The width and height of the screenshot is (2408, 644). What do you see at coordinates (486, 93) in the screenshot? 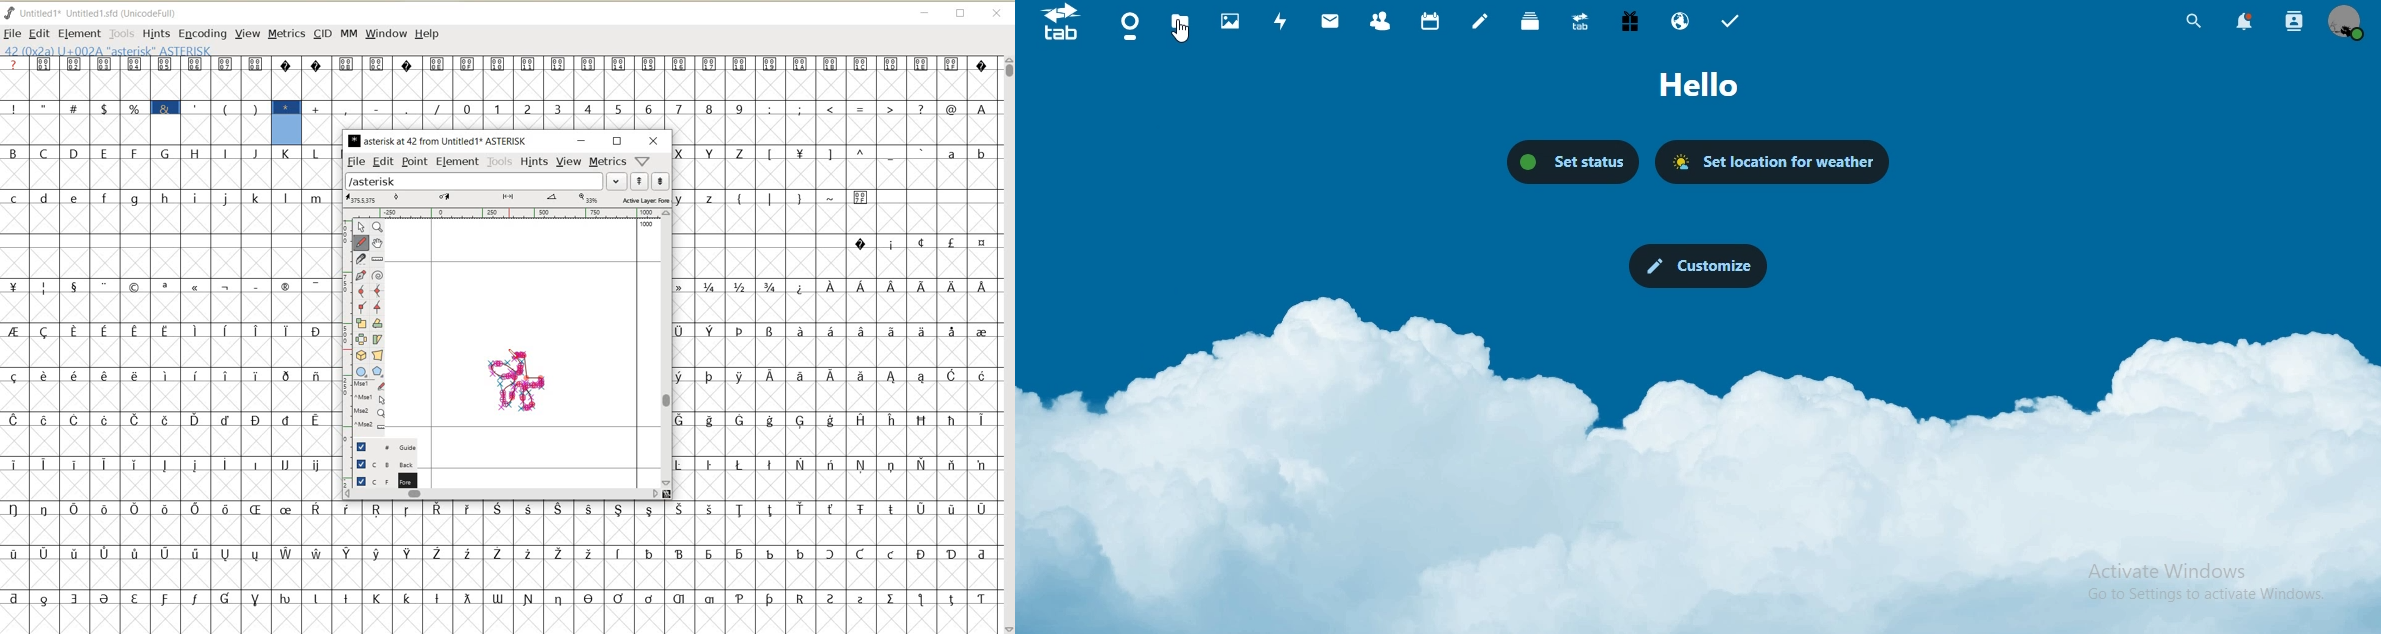
I see `GLYPHY SPECIAL CHARACTERS AND NUMBERS` at bounding box center [486, 93].